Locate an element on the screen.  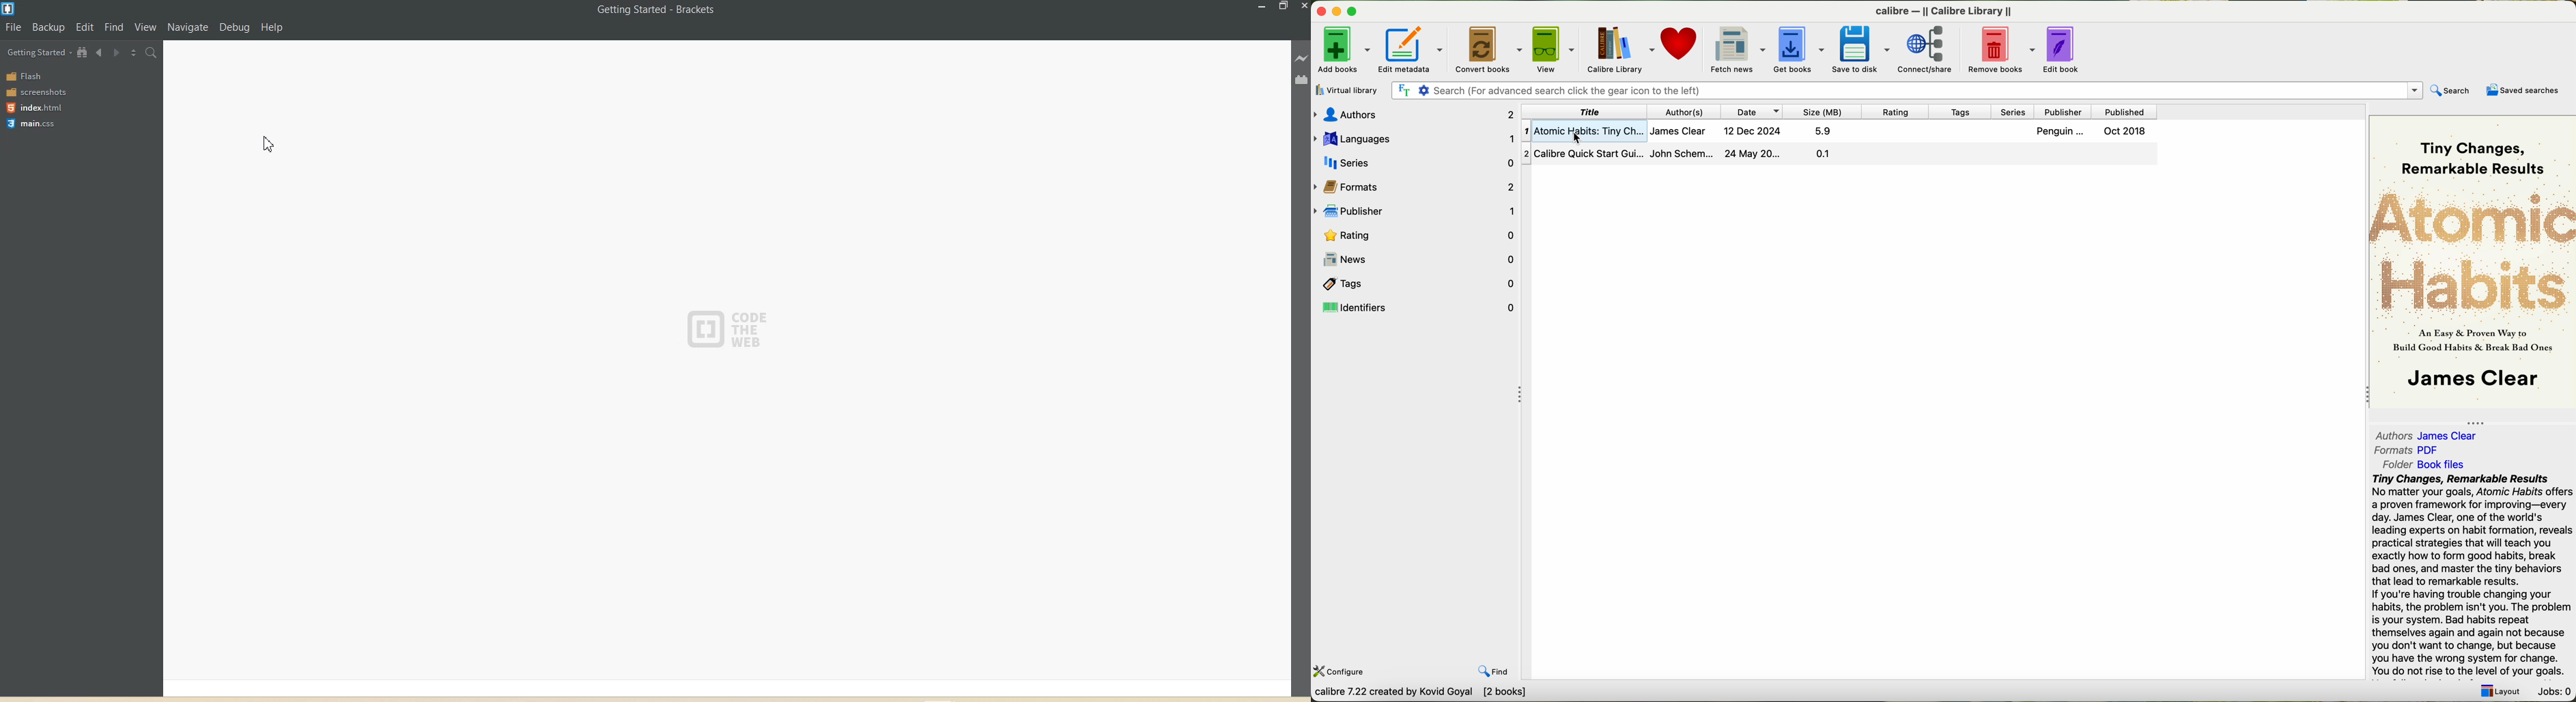
size is located at coordinates (1821, 111).